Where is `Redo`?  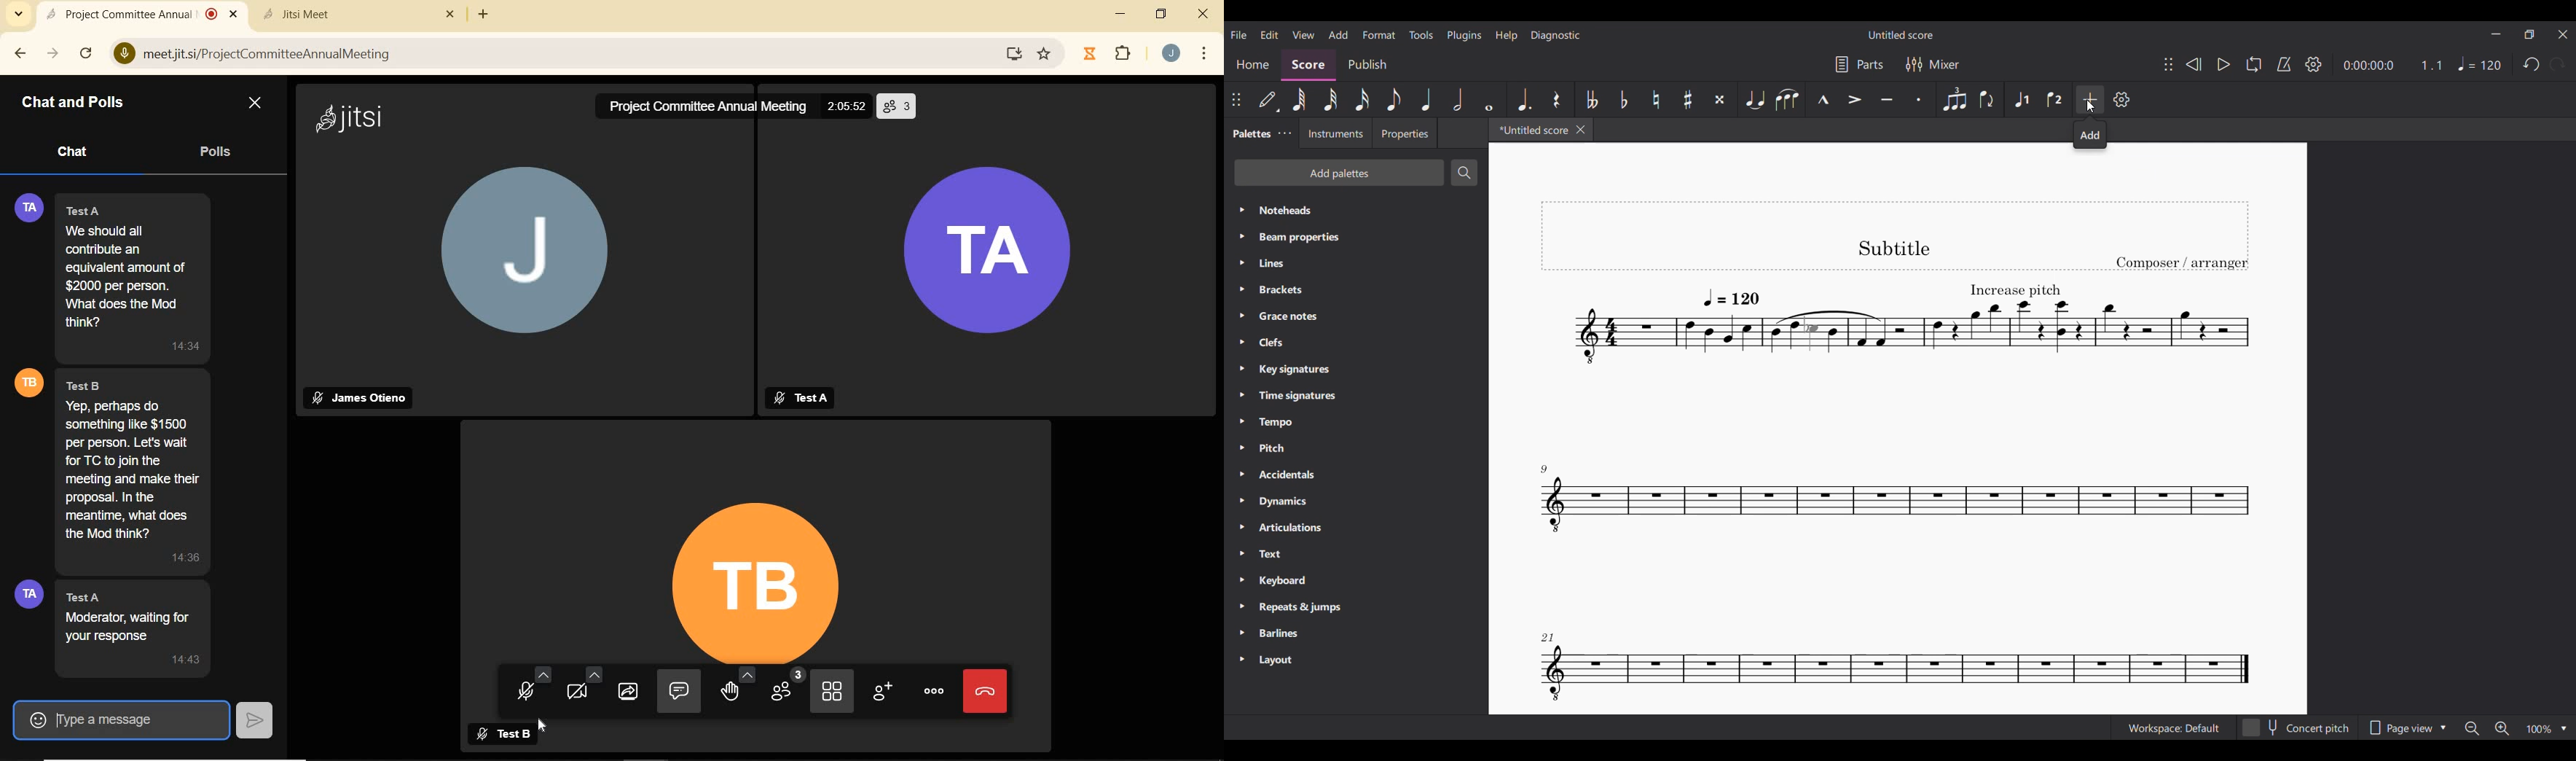 Redo is located at coordinates (2557, 64).